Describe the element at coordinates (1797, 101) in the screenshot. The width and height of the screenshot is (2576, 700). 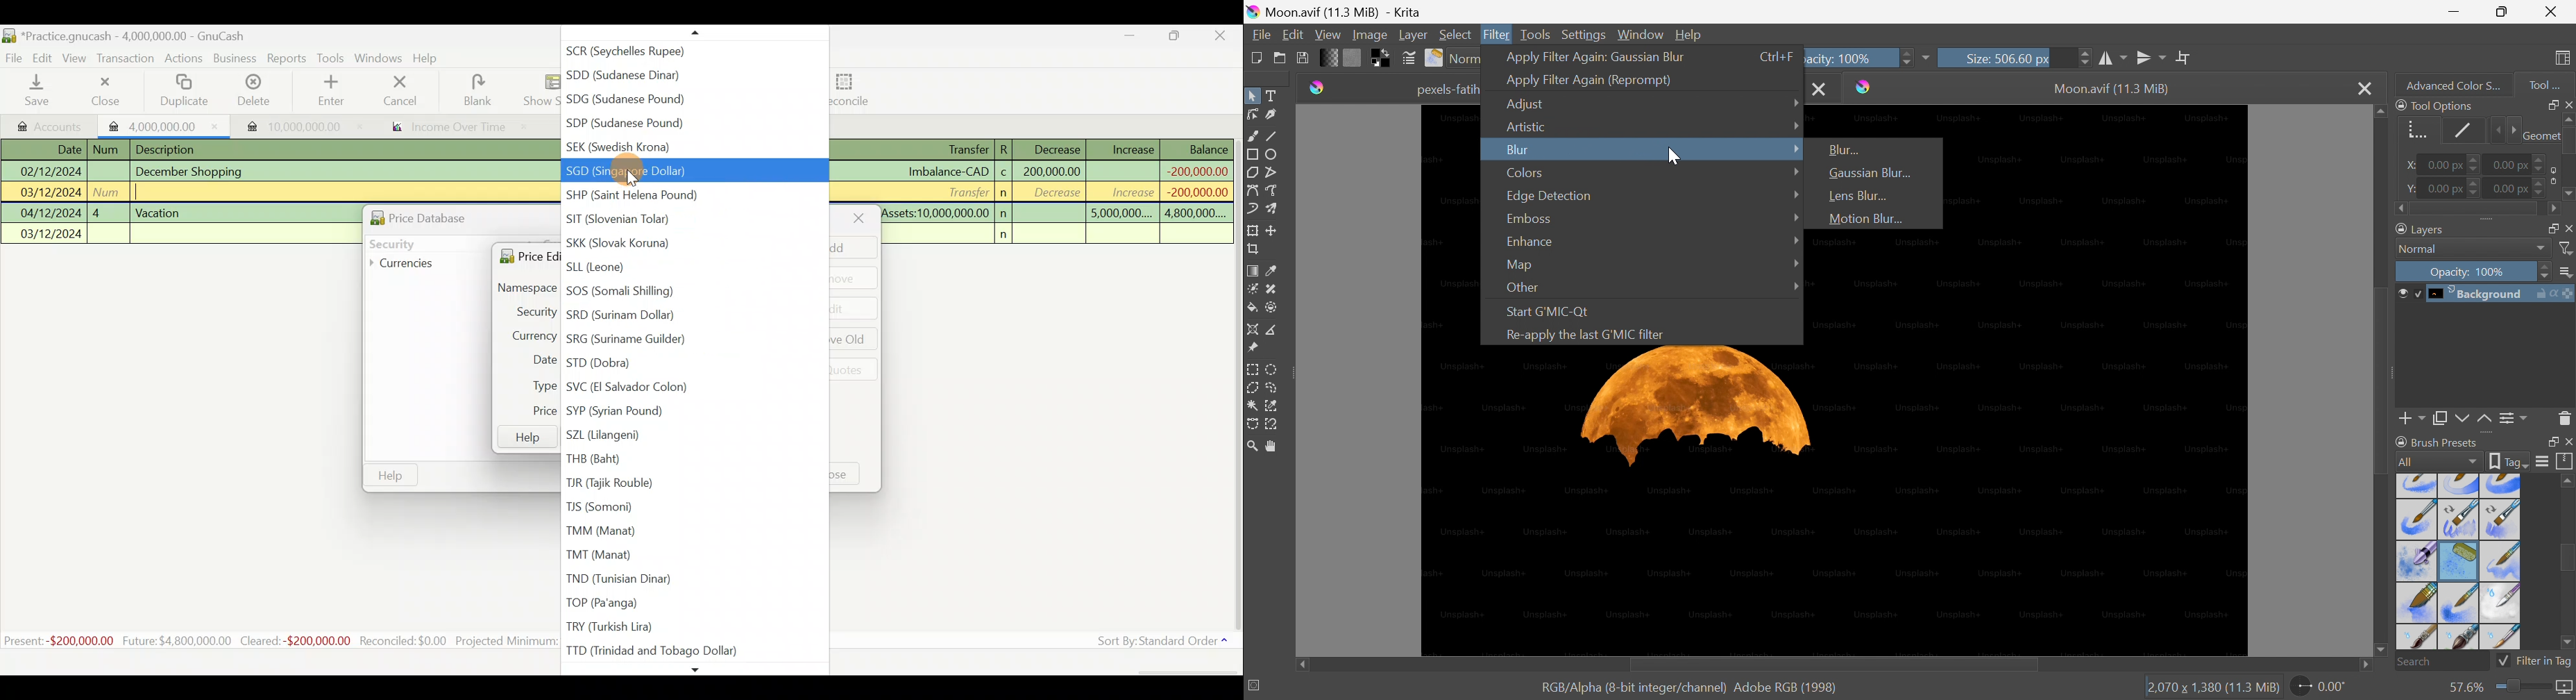
I see `Drop Down` at that location.